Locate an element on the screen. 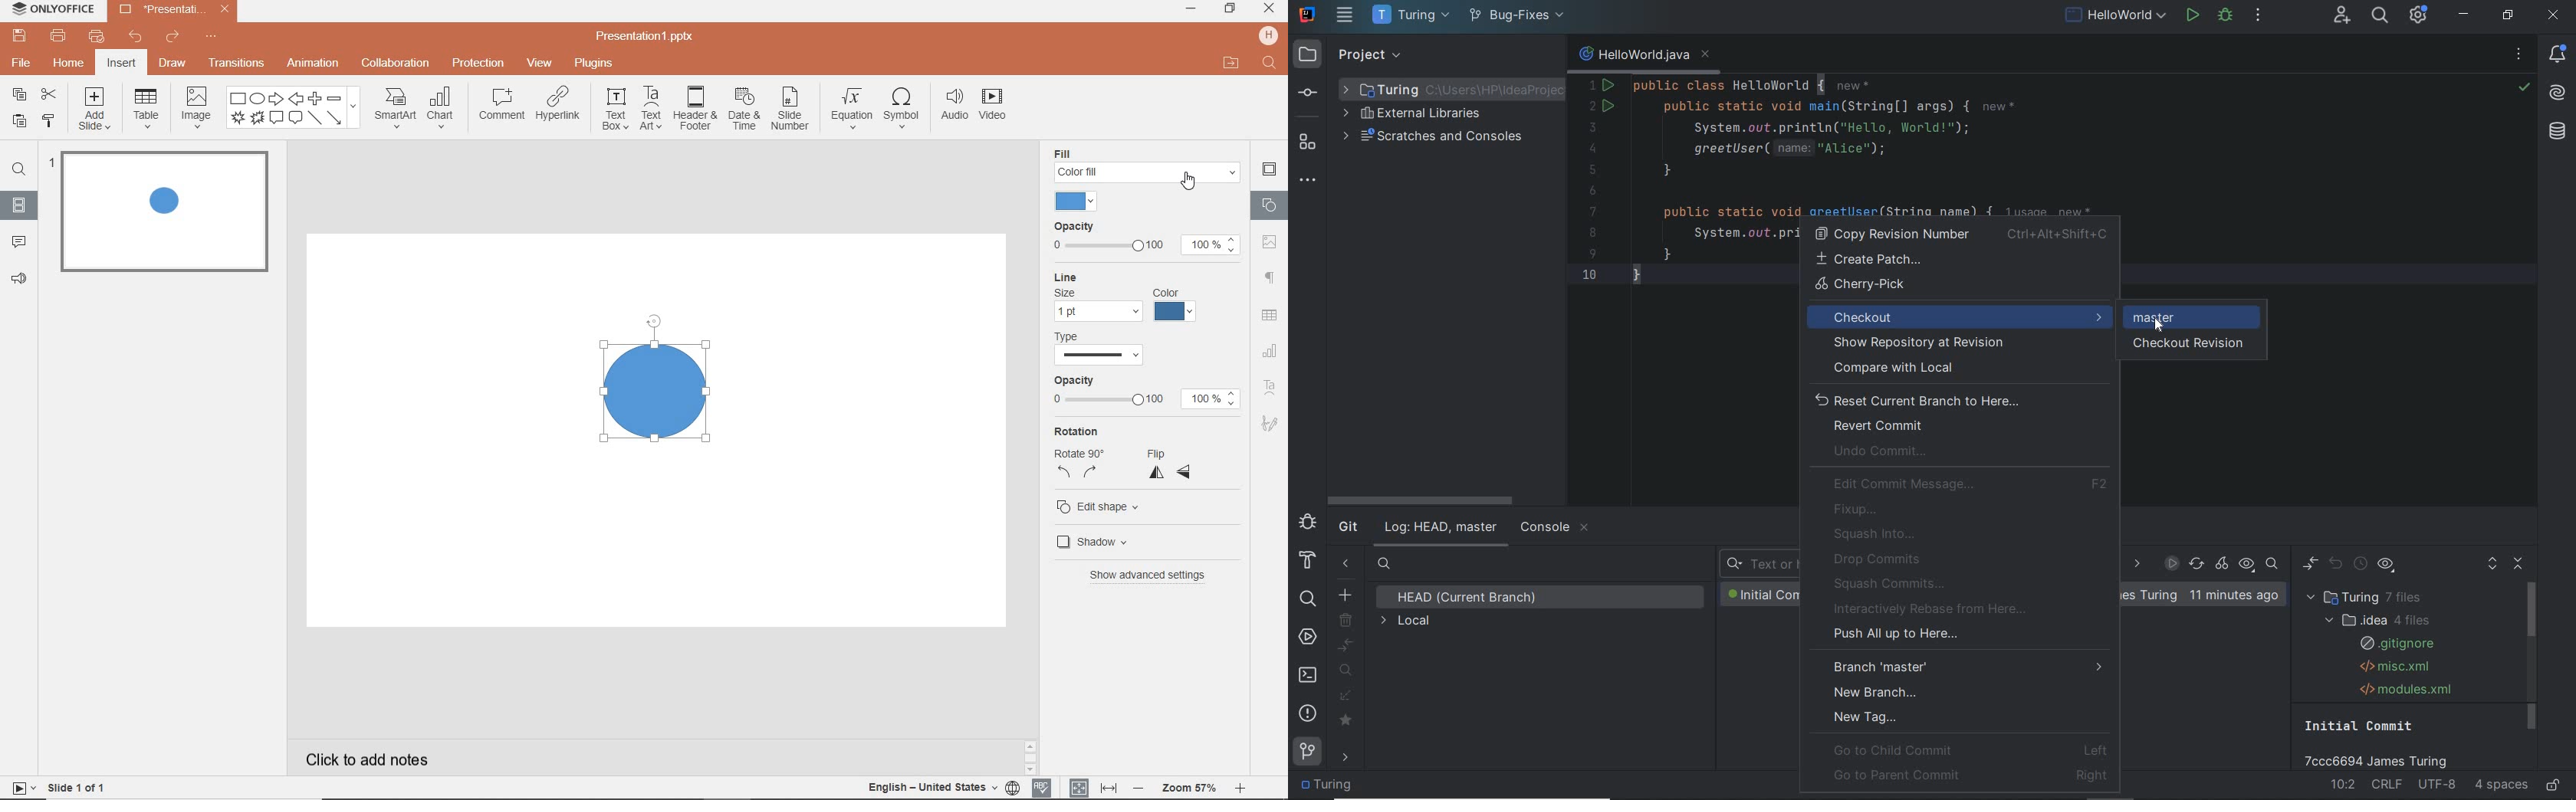 This screenshot has width=2576, height=812. view is located at coordinates (538, 64).